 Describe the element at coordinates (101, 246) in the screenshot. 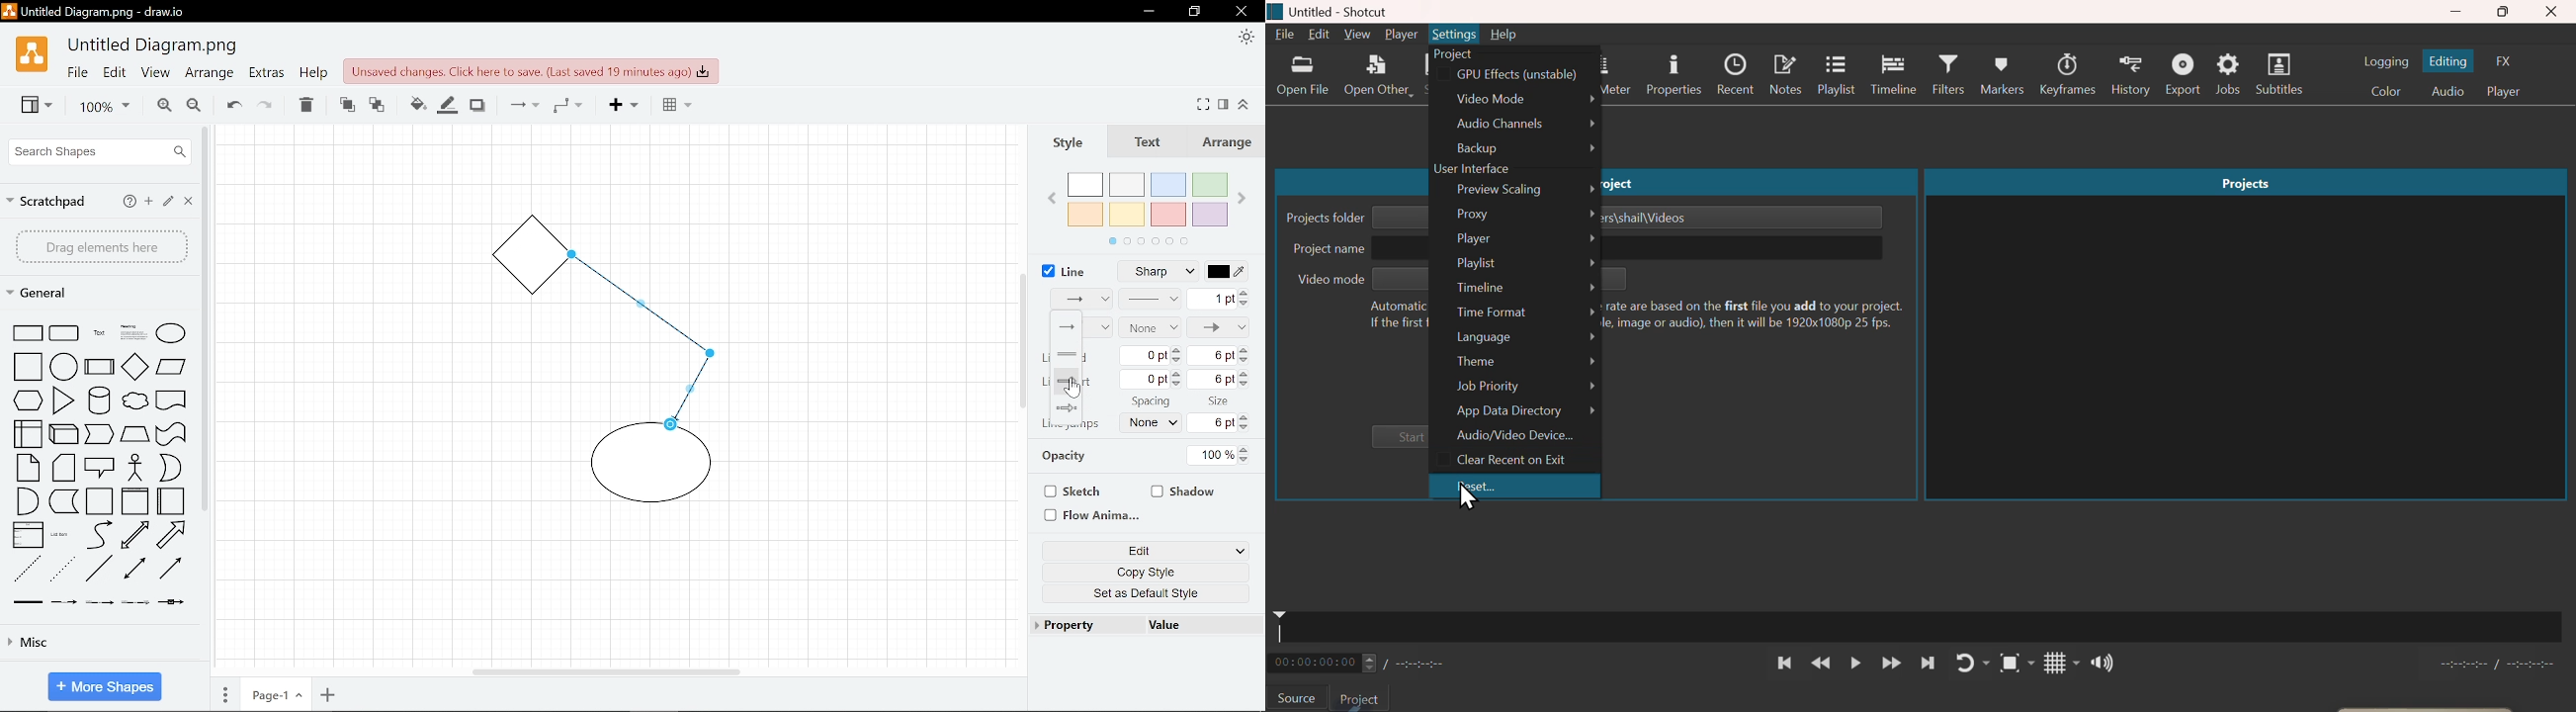

I see `Drag elements here` at that location.